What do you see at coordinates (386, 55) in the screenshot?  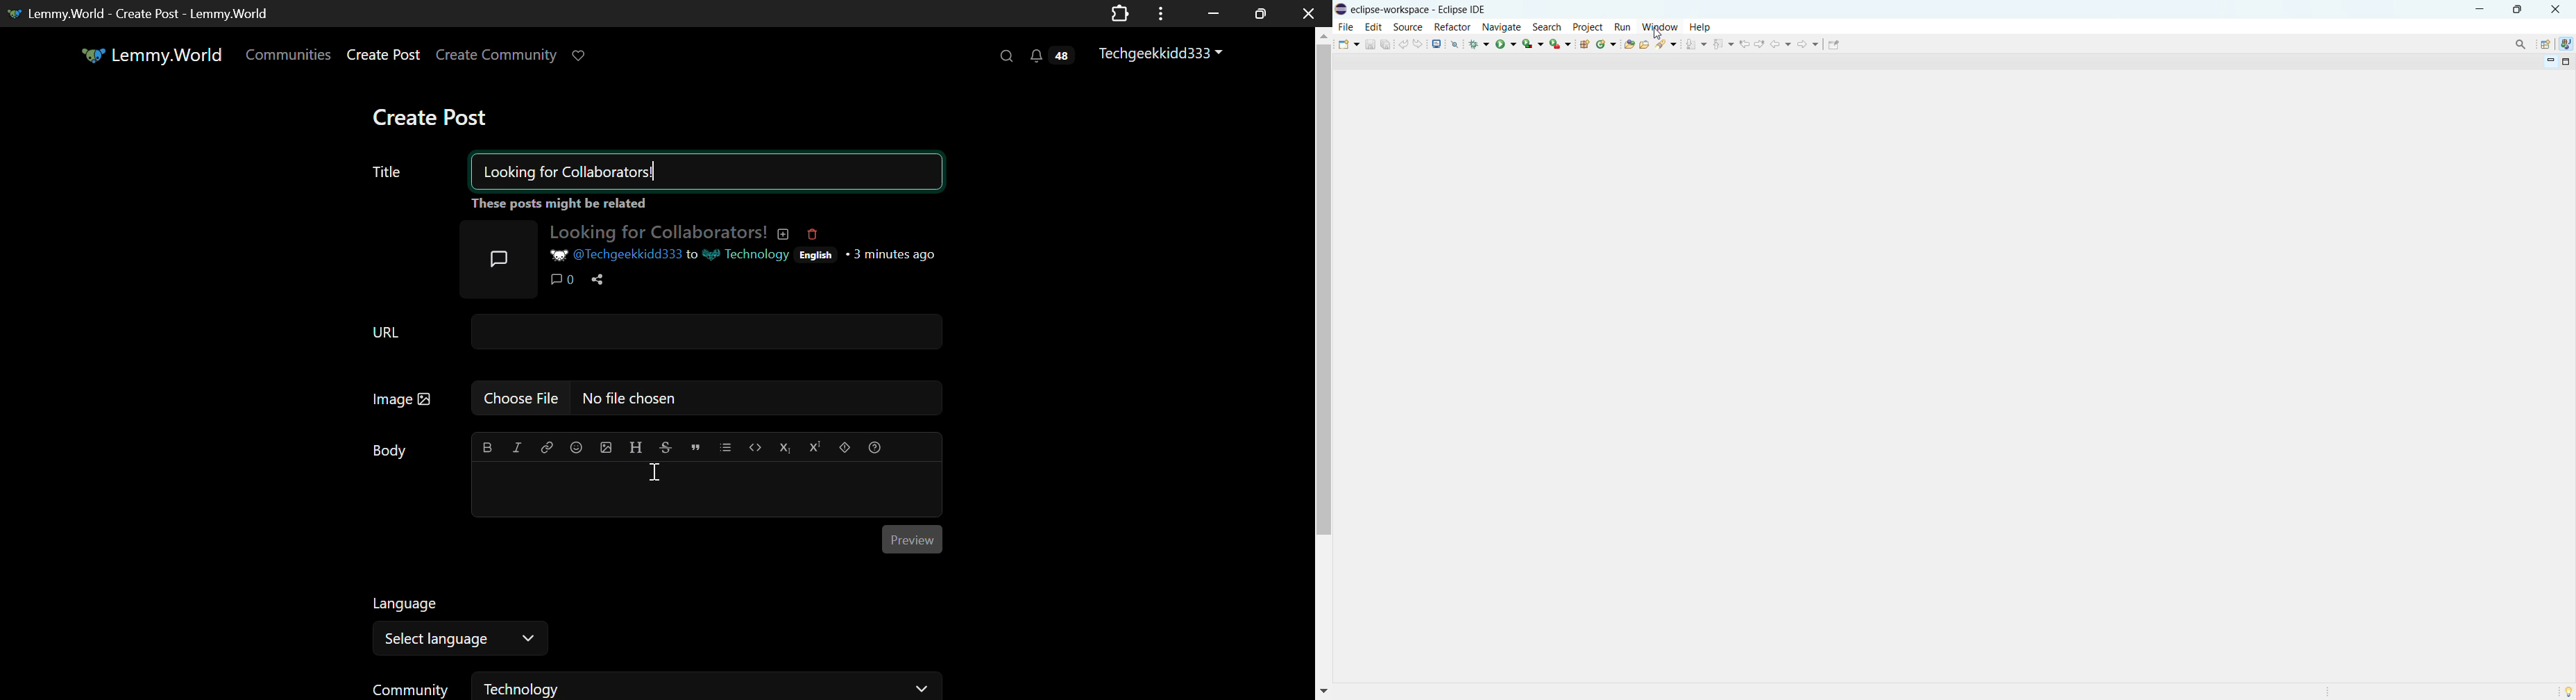 I see `Create Post` at bounding box center [386, 55].